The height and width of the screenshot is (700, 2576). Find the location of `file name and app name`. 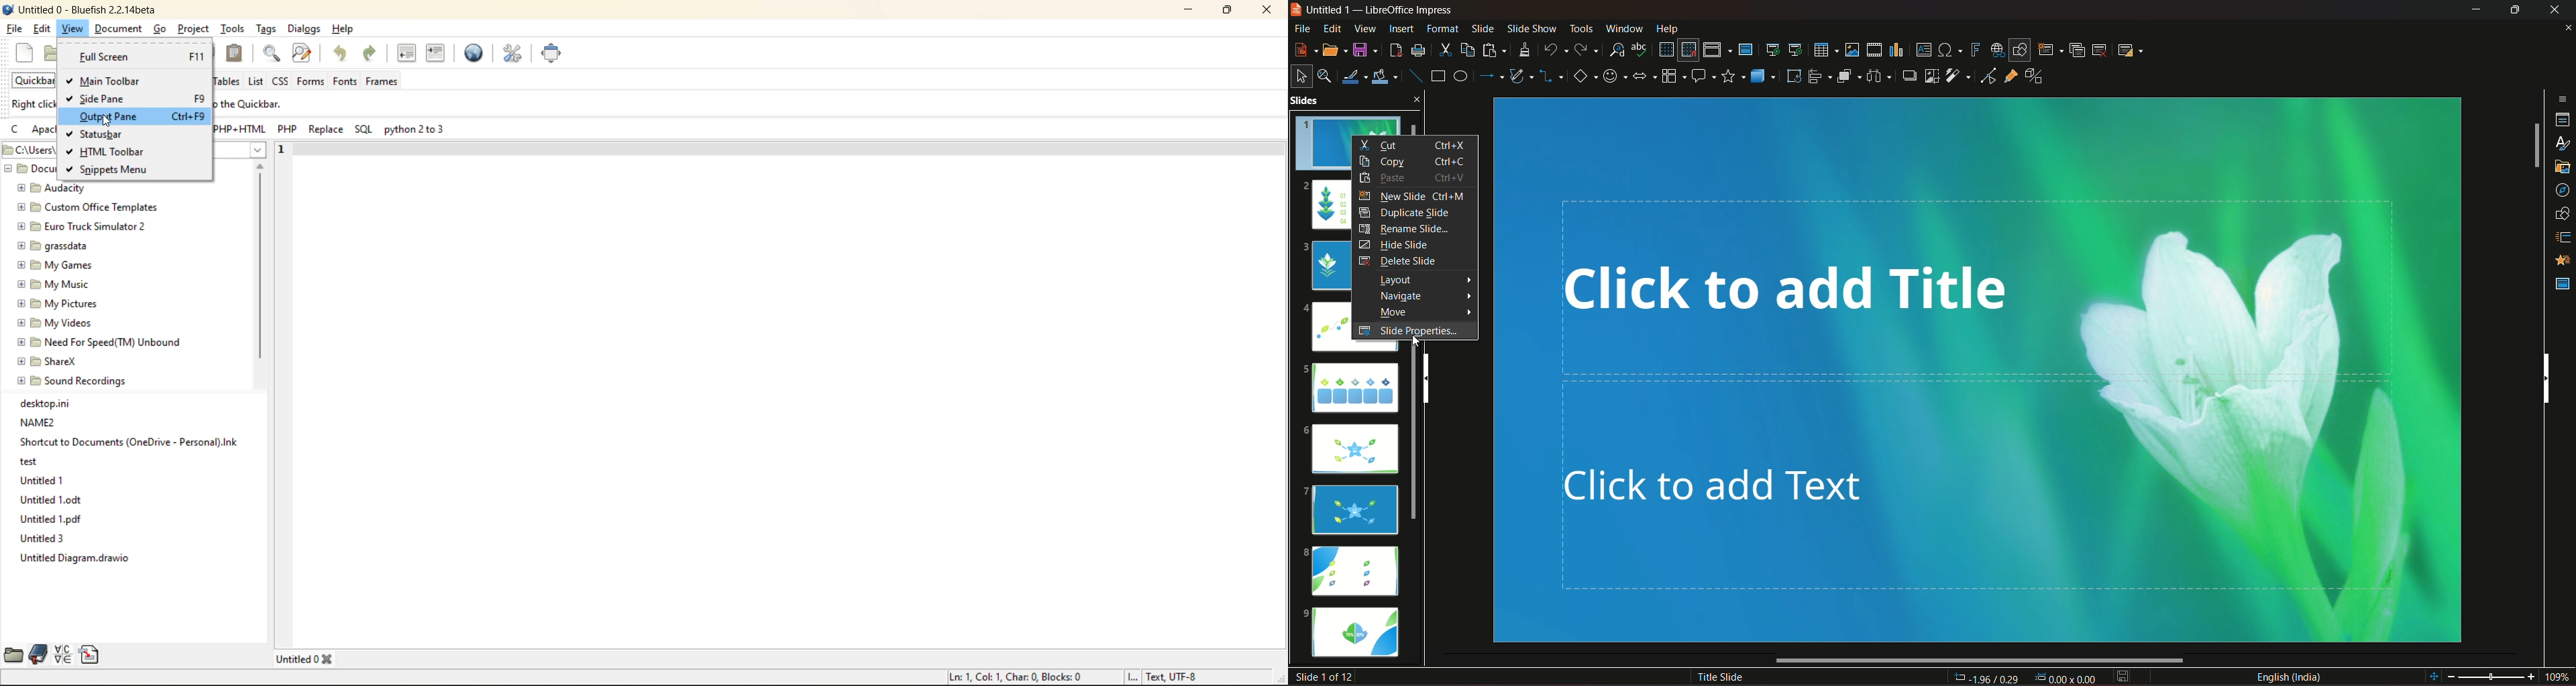

file name and app name is located at coordinates (84, 9).